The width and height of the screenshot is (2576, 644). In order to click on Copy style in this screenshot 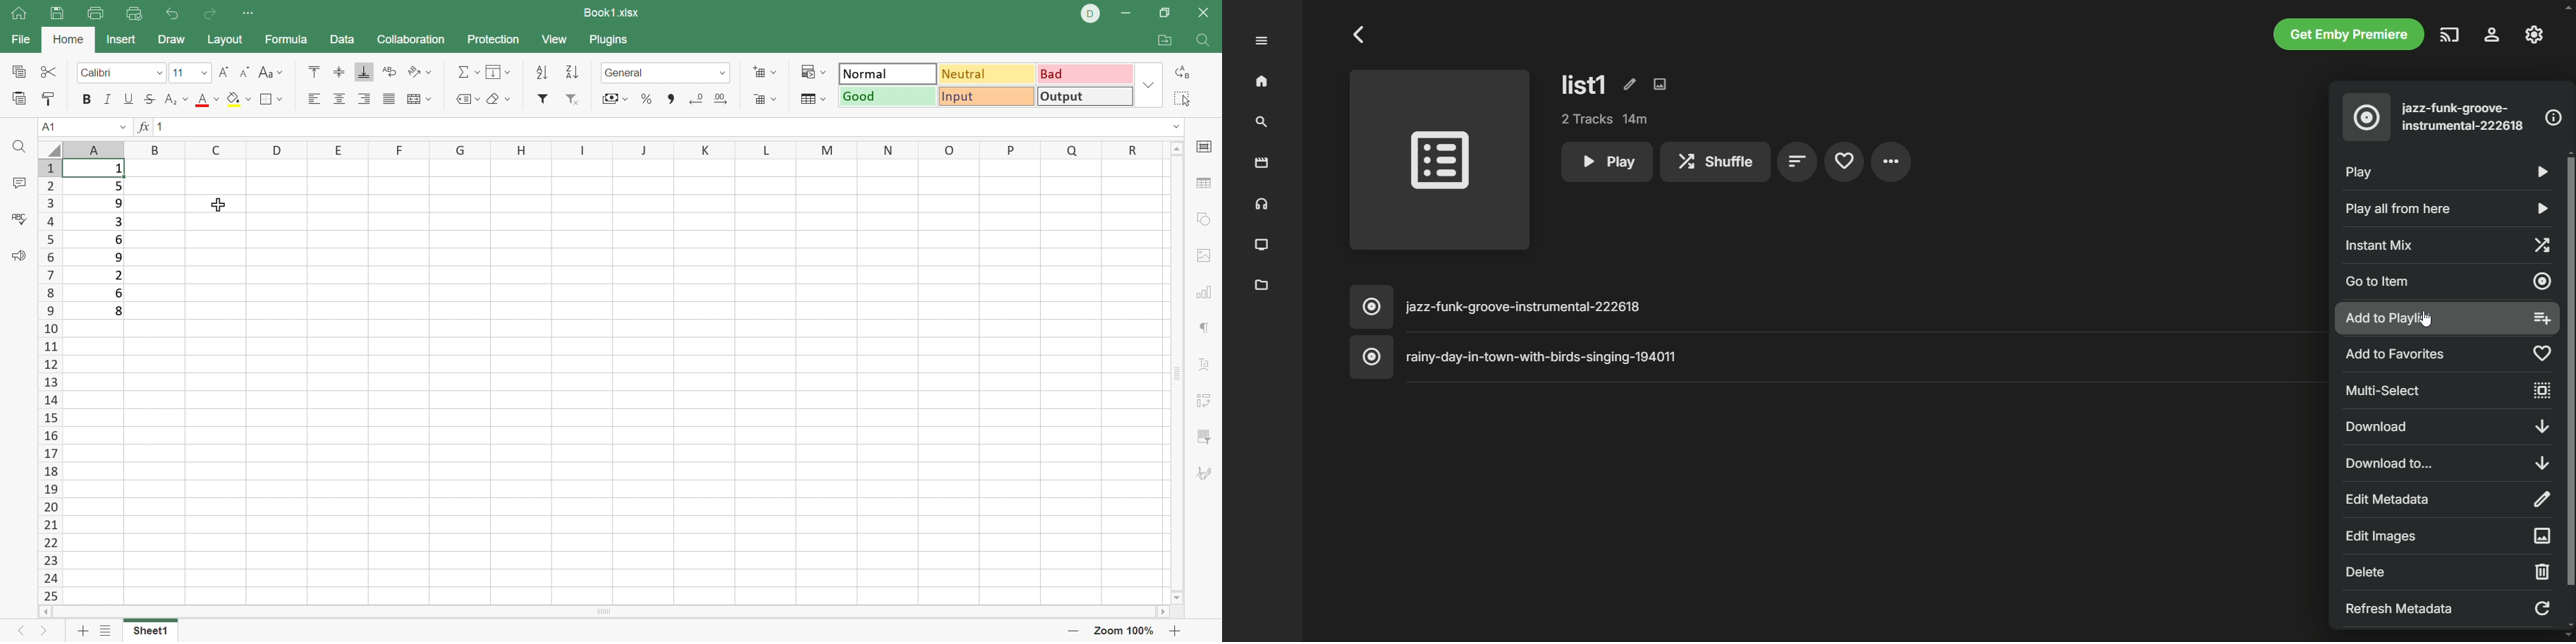, I will do `click(48, 98)`.